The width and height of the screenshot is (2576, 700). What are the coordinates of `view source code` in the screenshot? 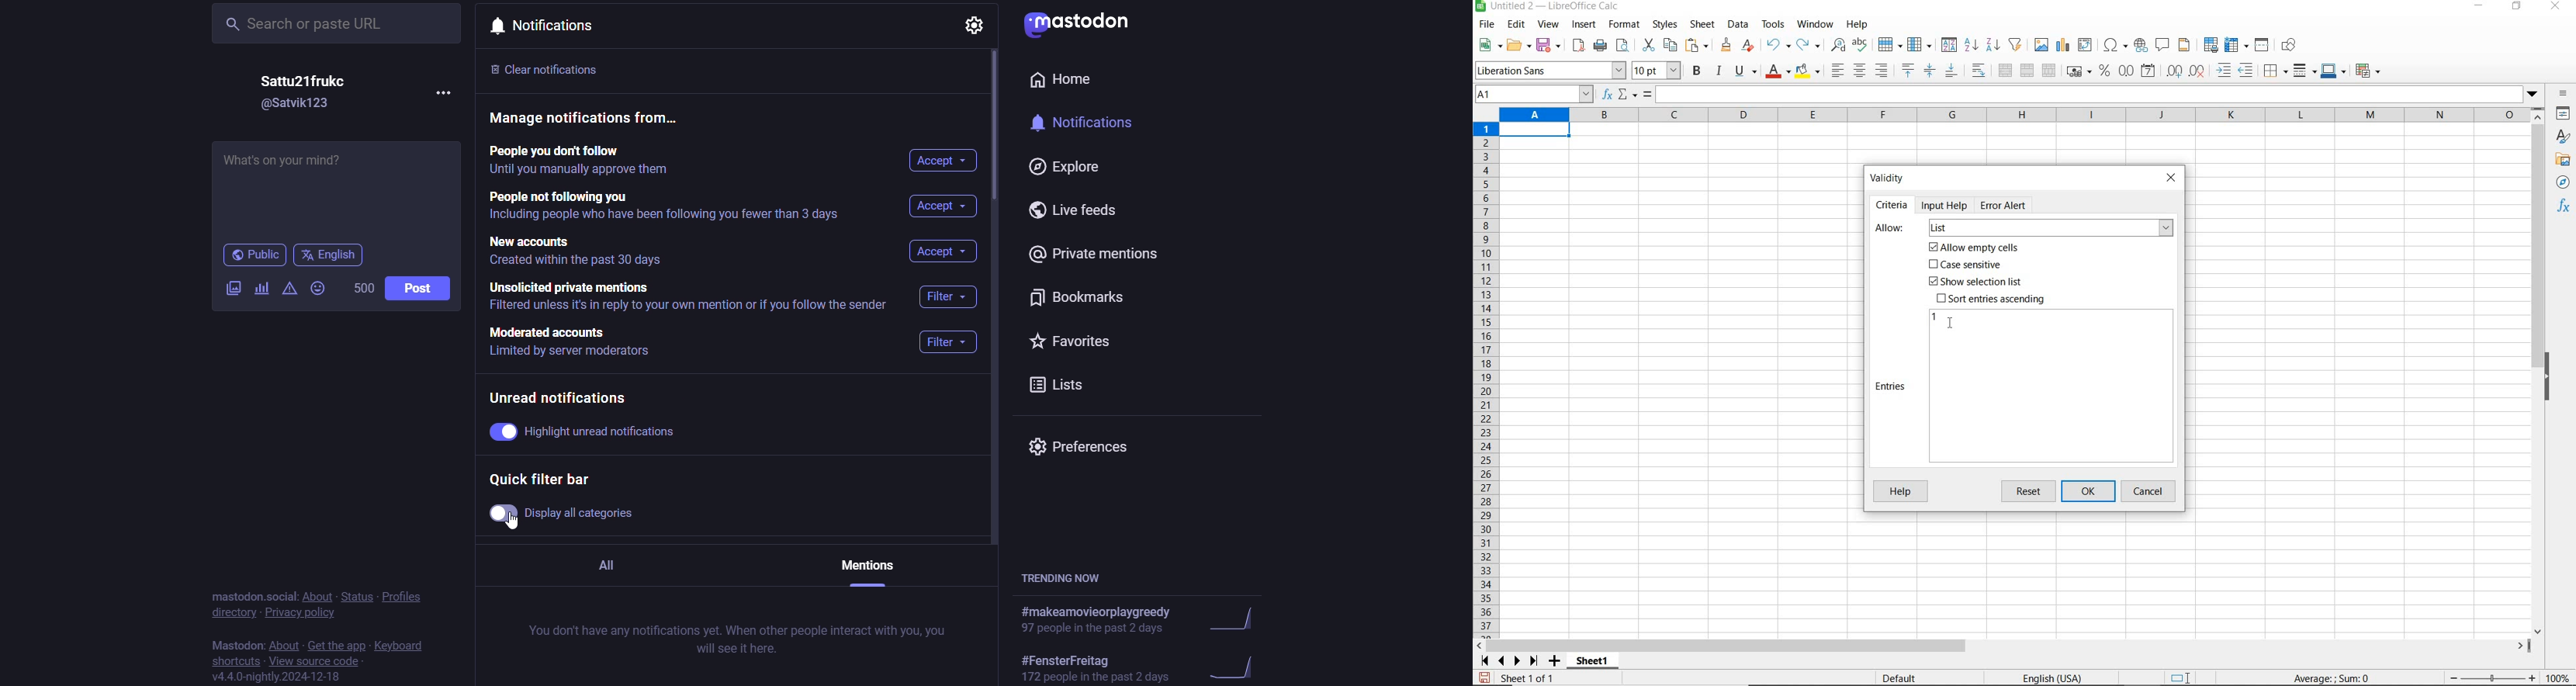 It's located at (314, 663).